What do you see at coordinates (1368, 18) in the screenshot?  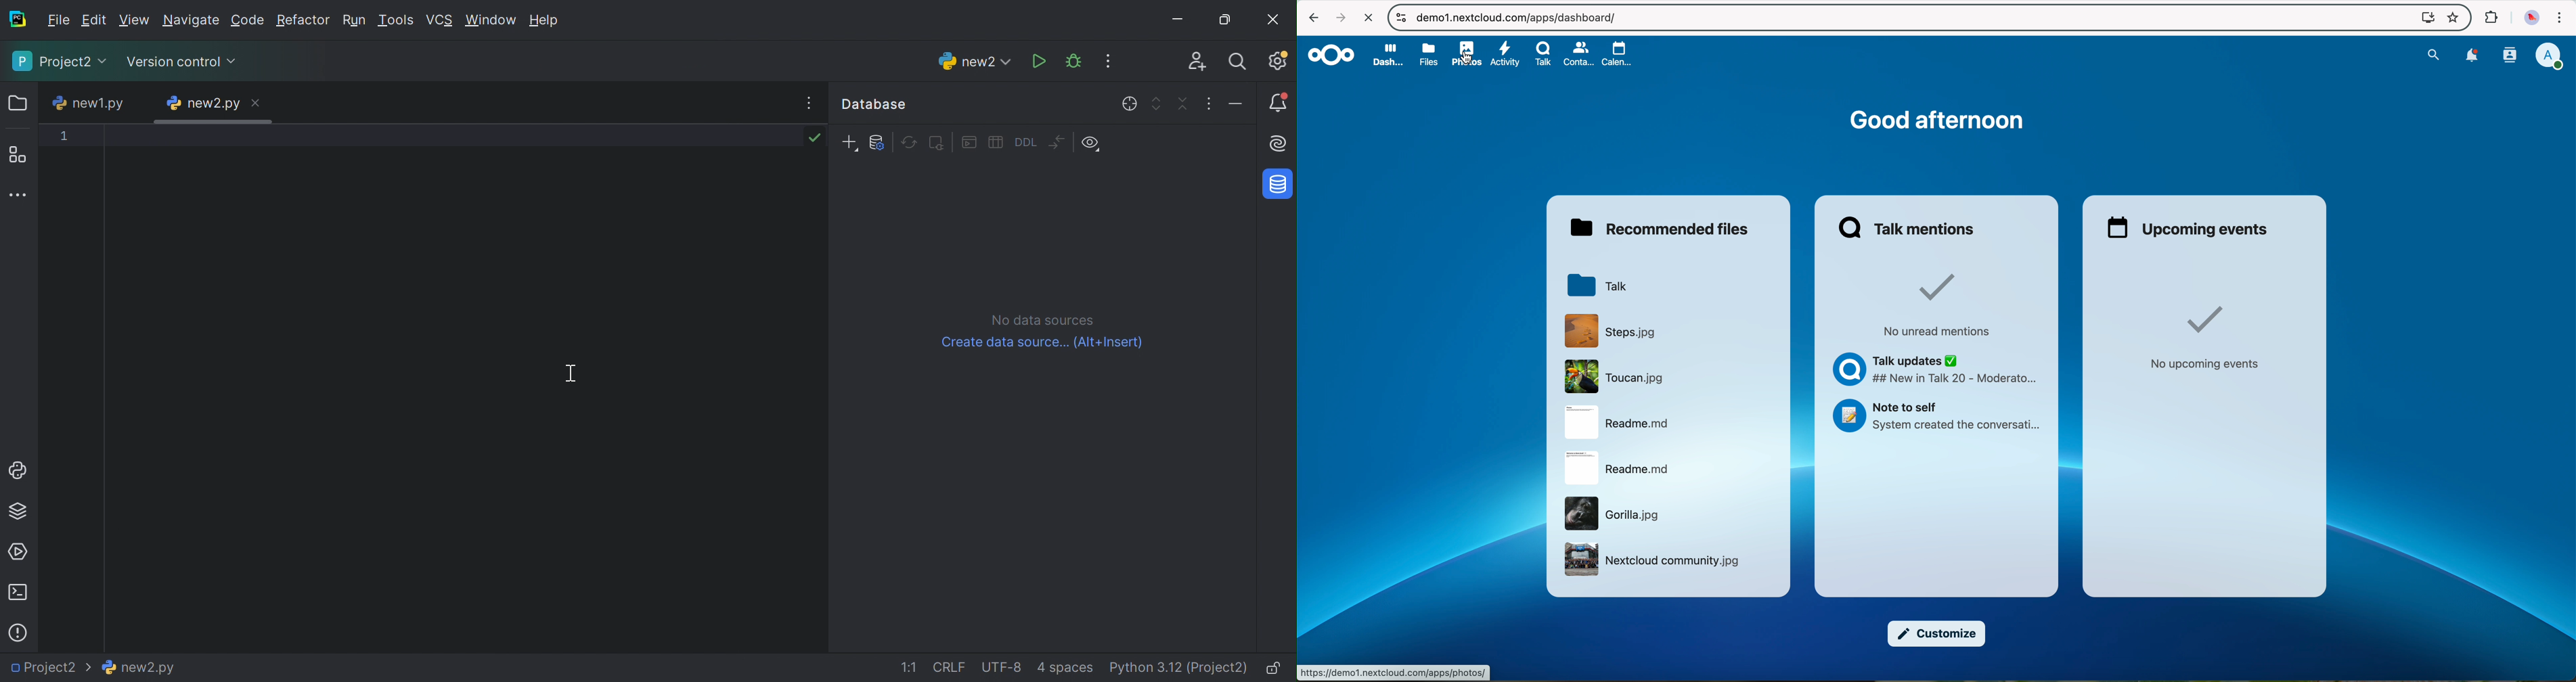 I see `cancel` at bounding box center [1368, 18].